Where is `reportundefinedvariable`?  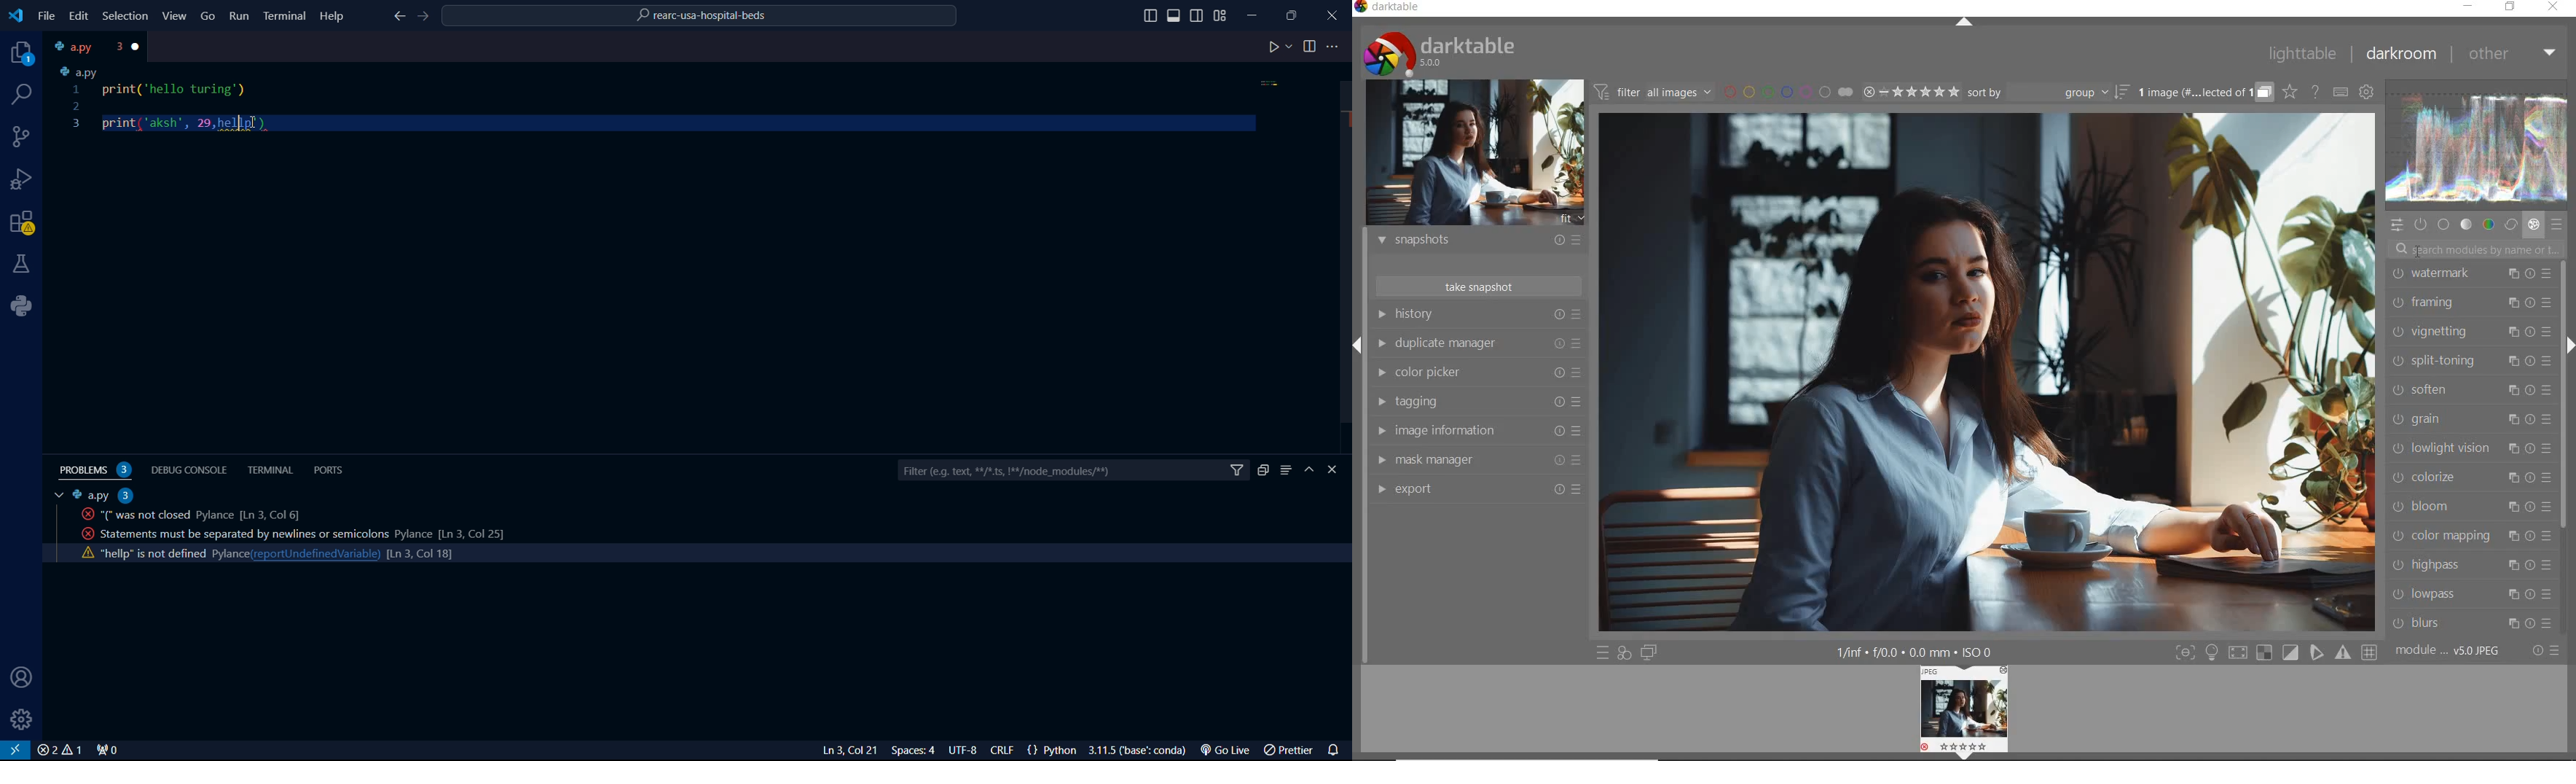 reportundefinedvariable is located at coordinates (317, 554).